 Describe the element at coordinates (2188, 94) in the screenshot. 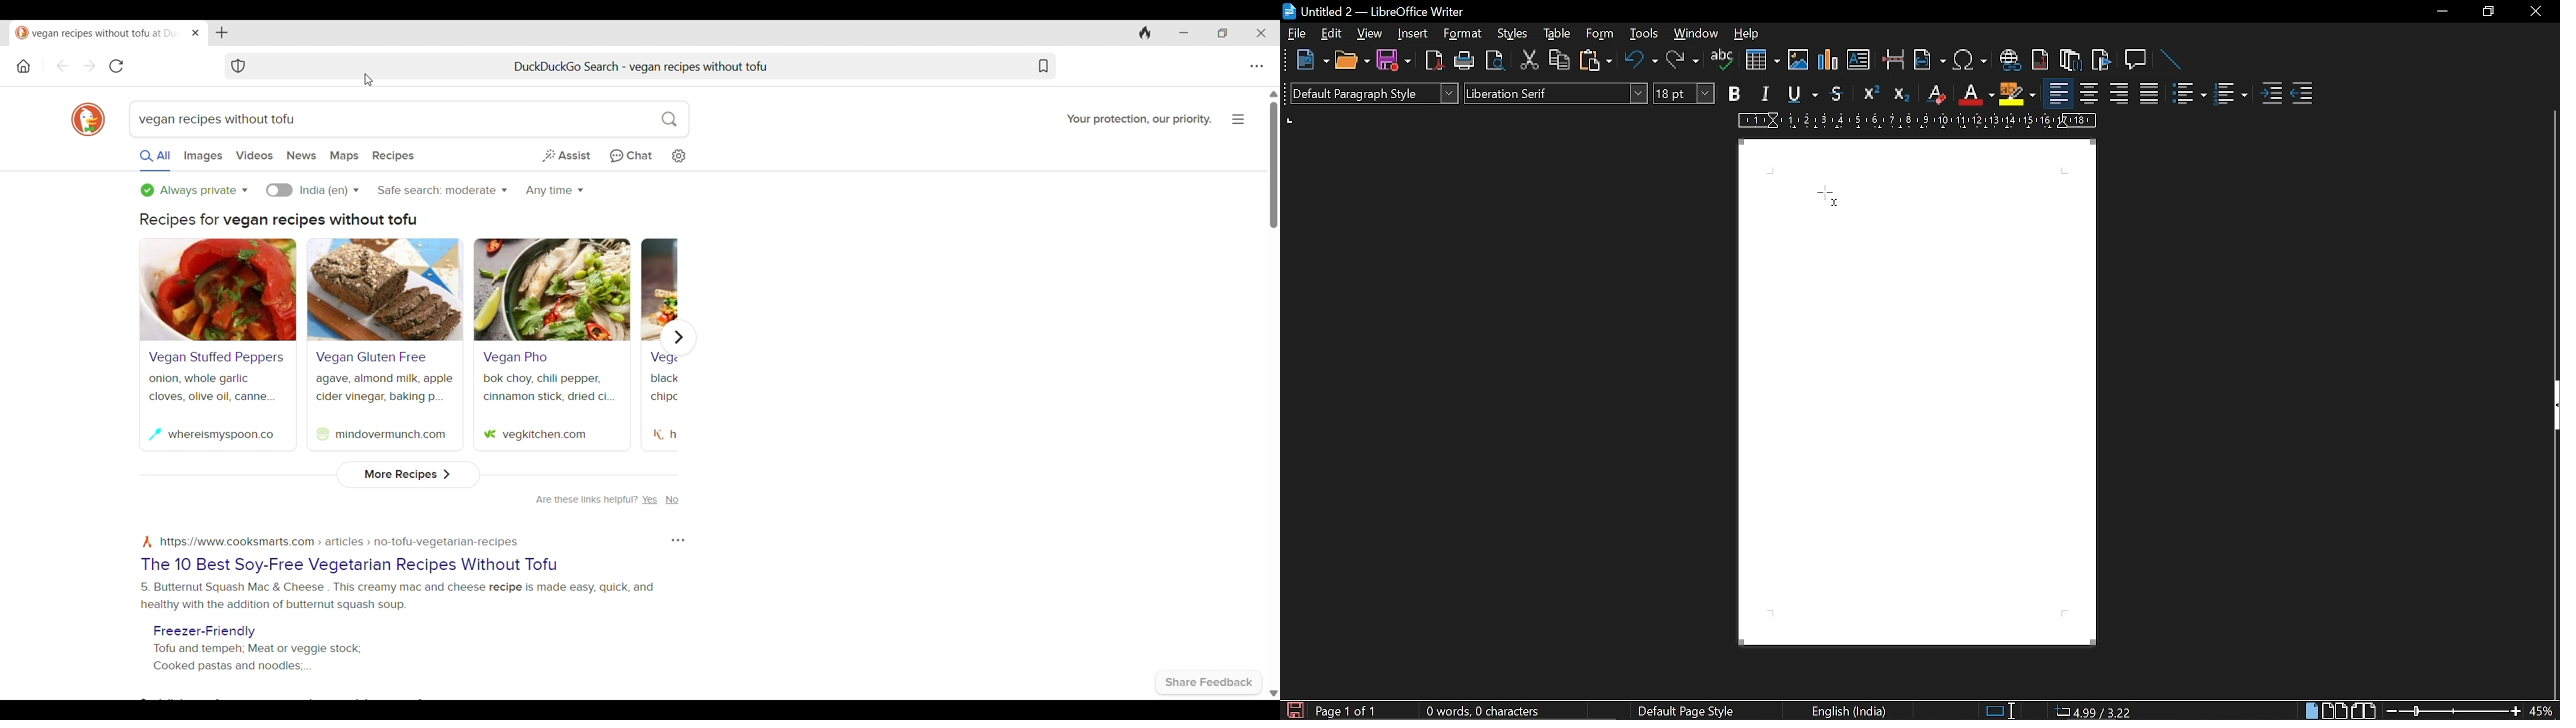

I see `toggle unordered list` at that location.